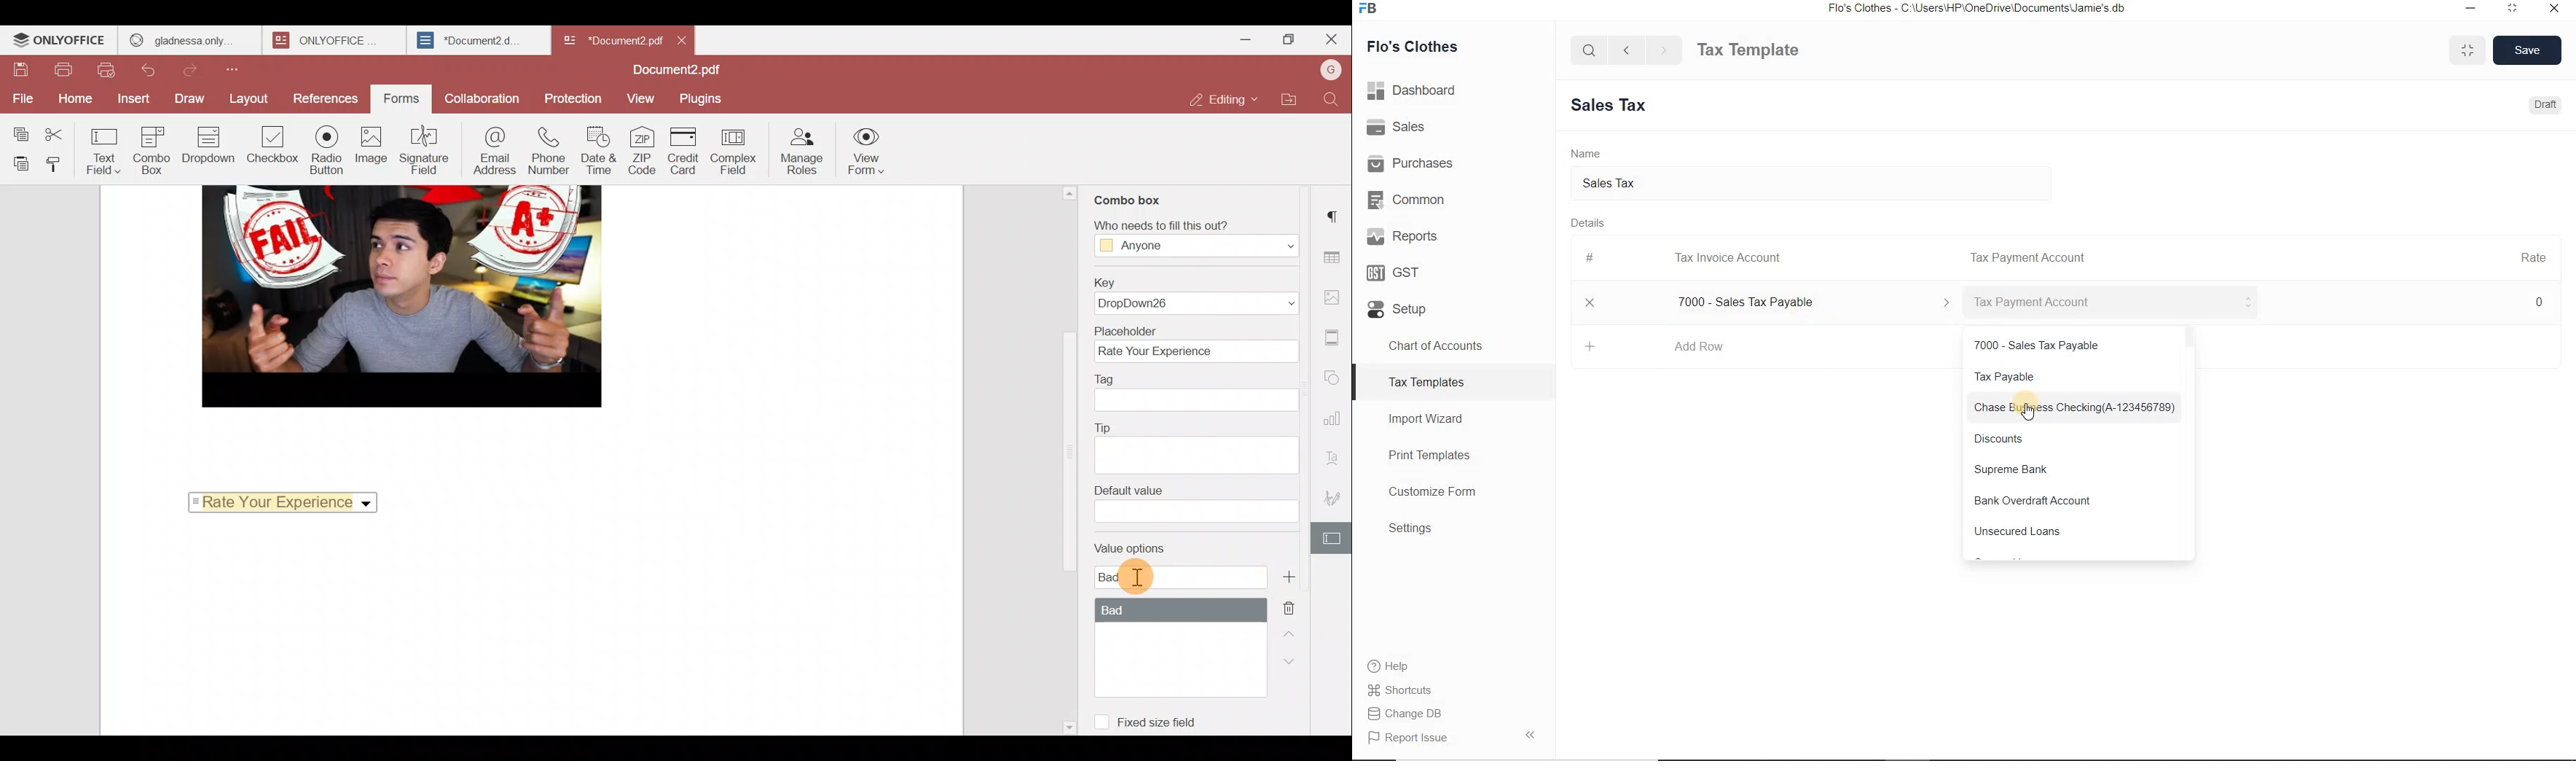 This screenshot has width=2576, height=784. Describe the element at coordinates (572, 96) in the screenshot. I see `Protection` at that location.